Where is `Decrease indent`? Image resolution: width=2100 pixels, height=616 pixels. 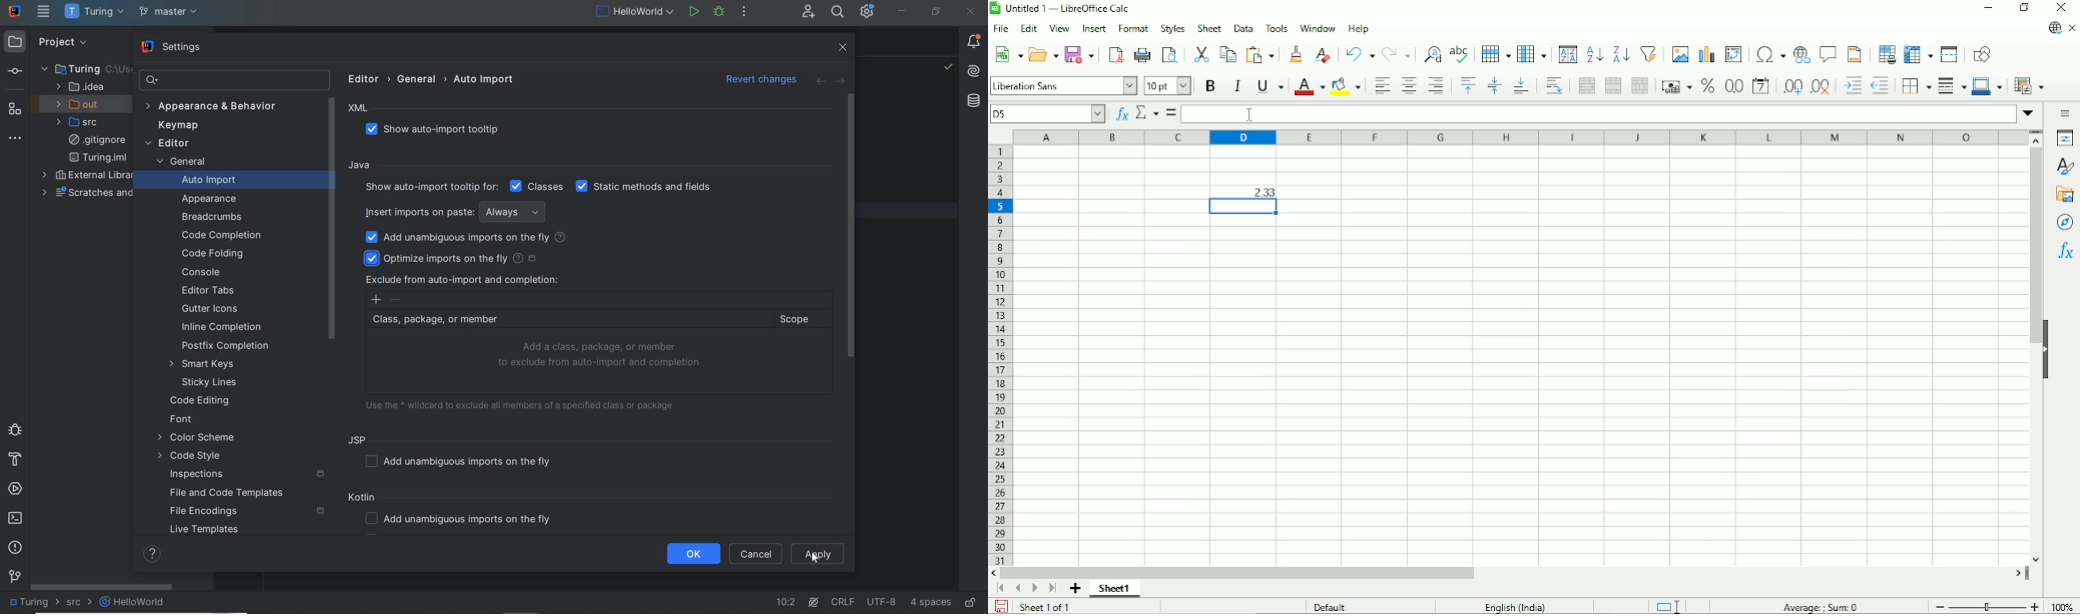 Decrease indent is located at coordinates (1881, 86).